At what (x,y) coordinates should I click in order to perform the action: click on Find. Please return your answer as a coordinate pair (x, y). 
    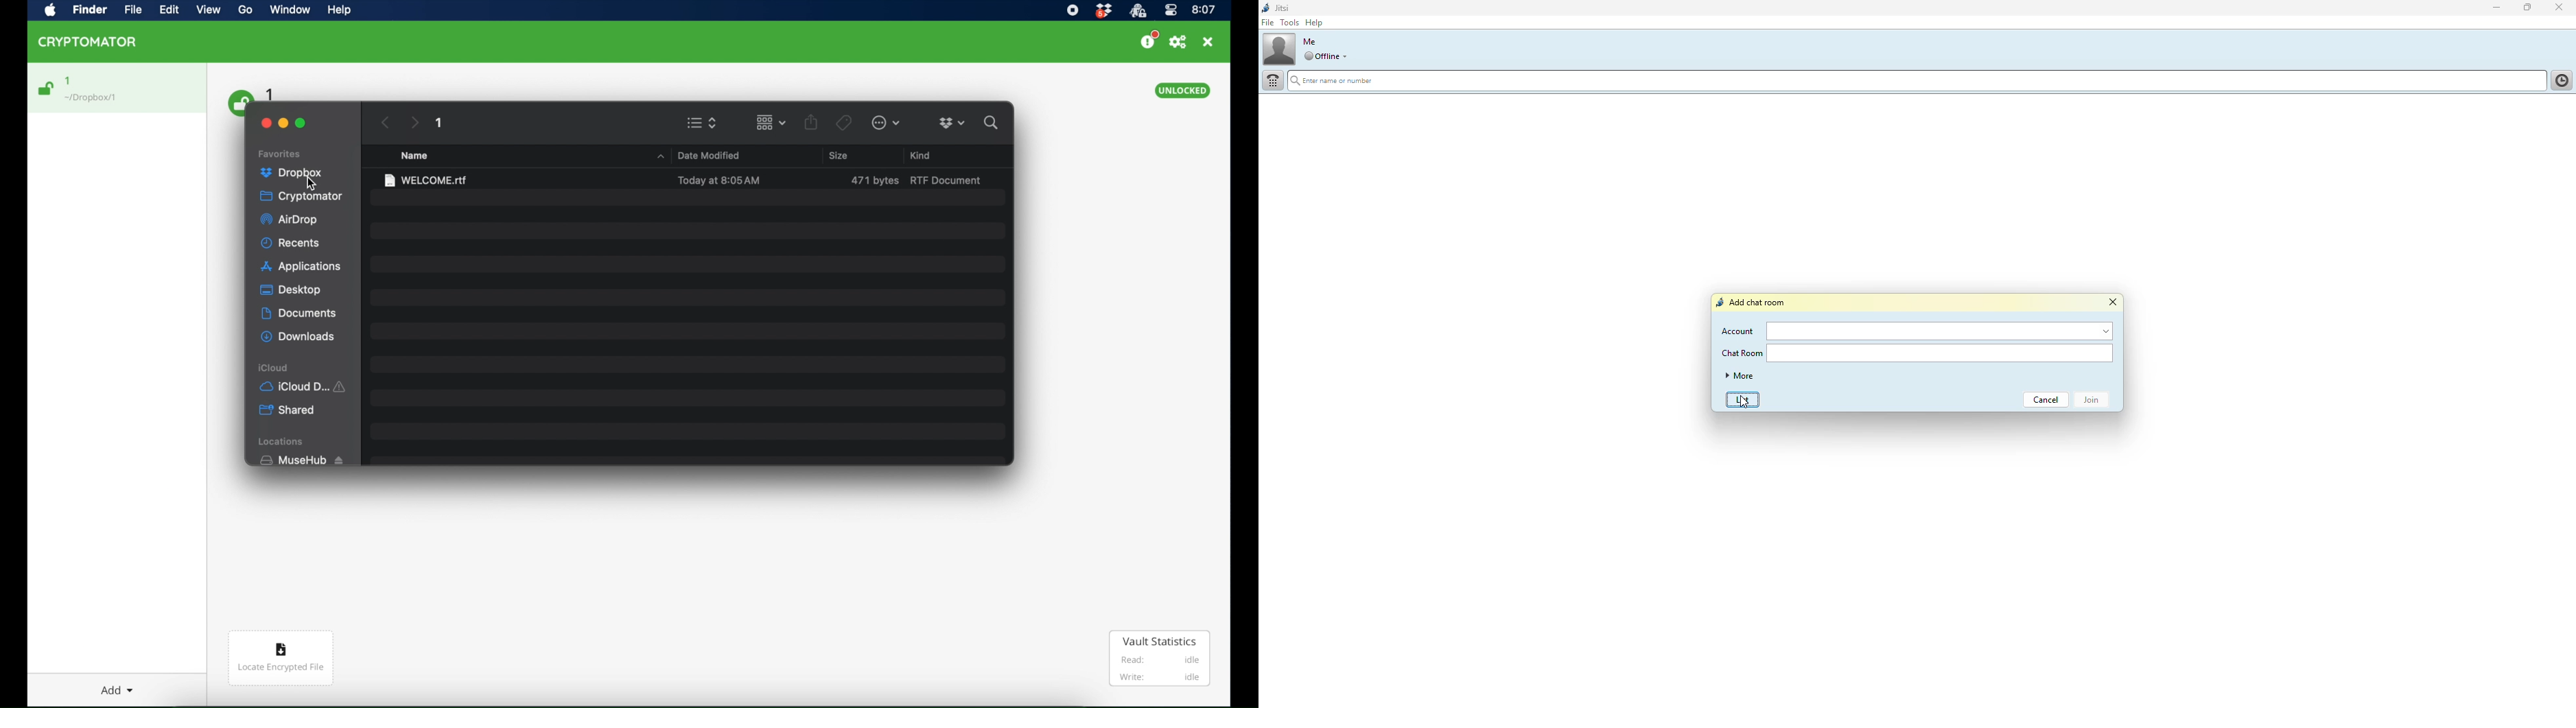
    Looking at the image, I should click on (92, 10).